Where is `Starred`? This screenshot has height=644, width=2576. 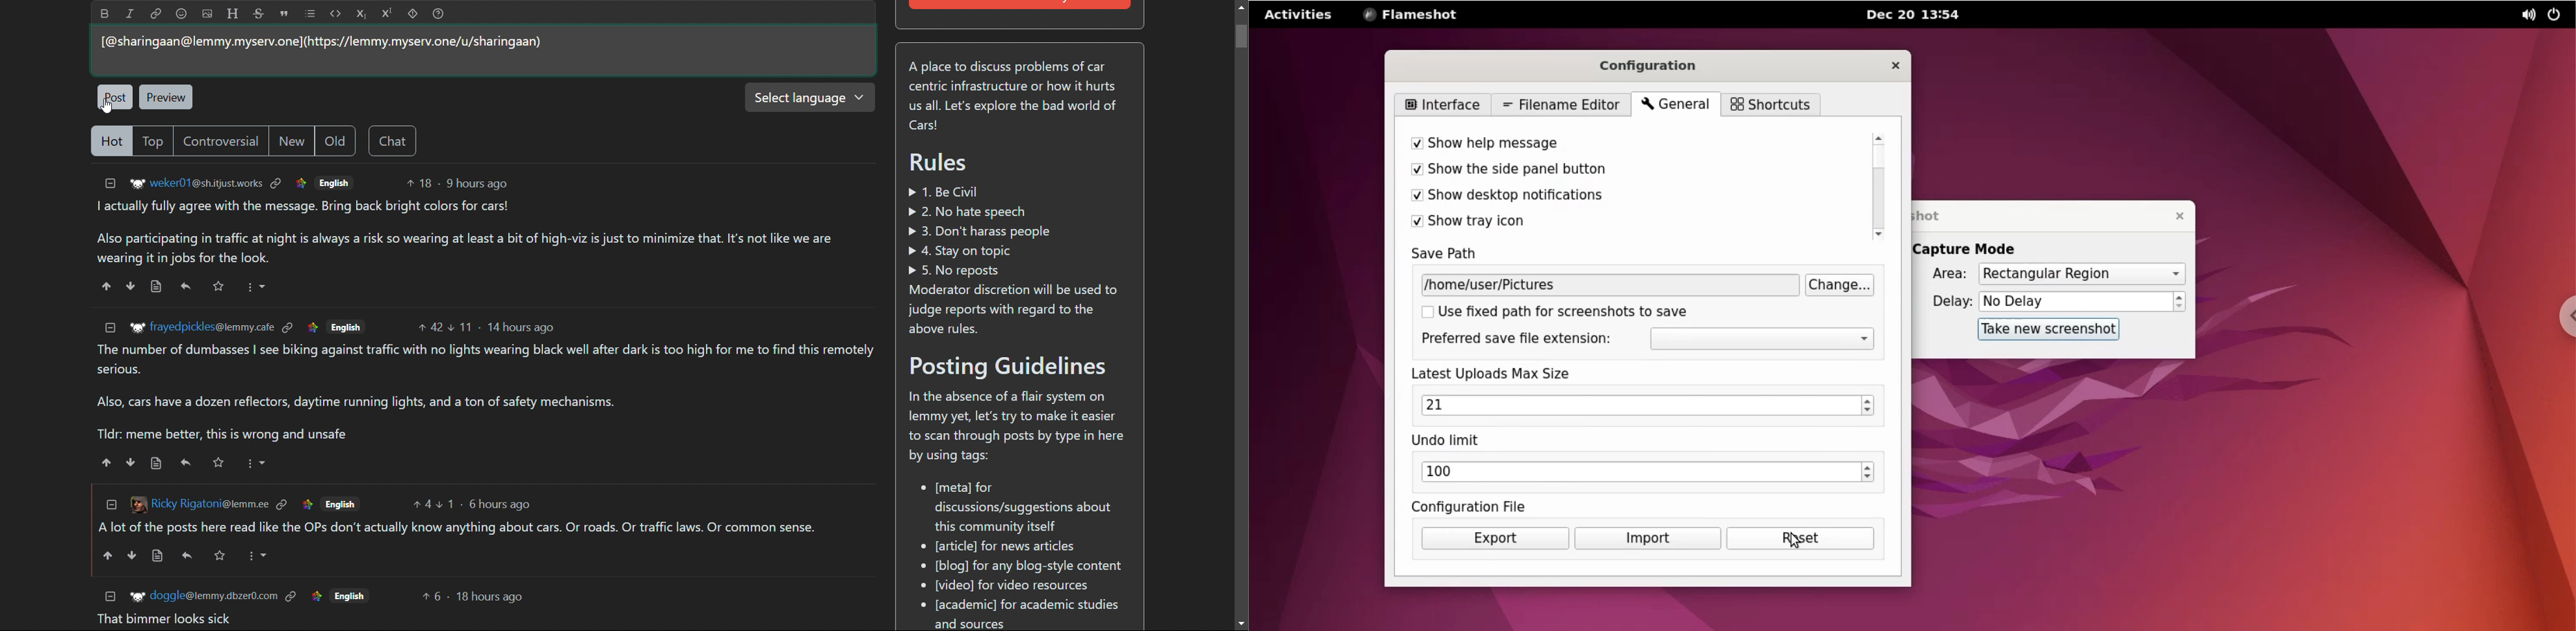 Starred is located at coordinates (220, 287).